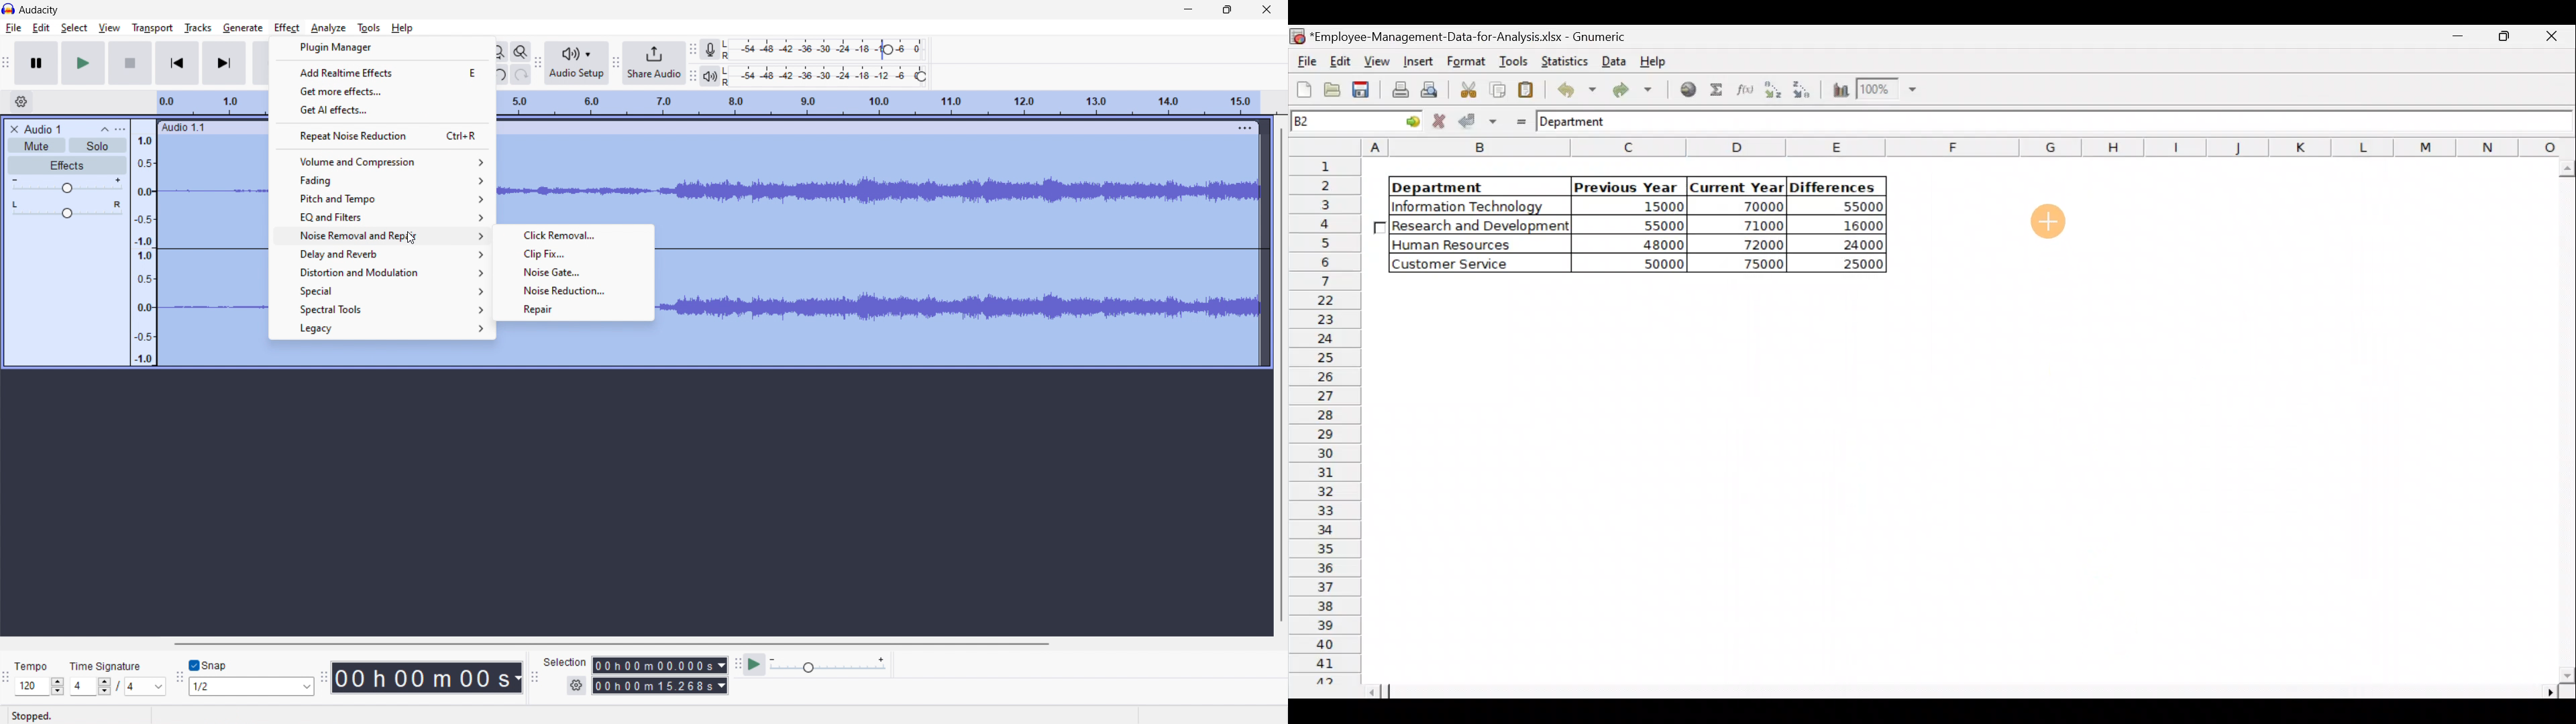  I want to click on Edit, so click(1342, 60).